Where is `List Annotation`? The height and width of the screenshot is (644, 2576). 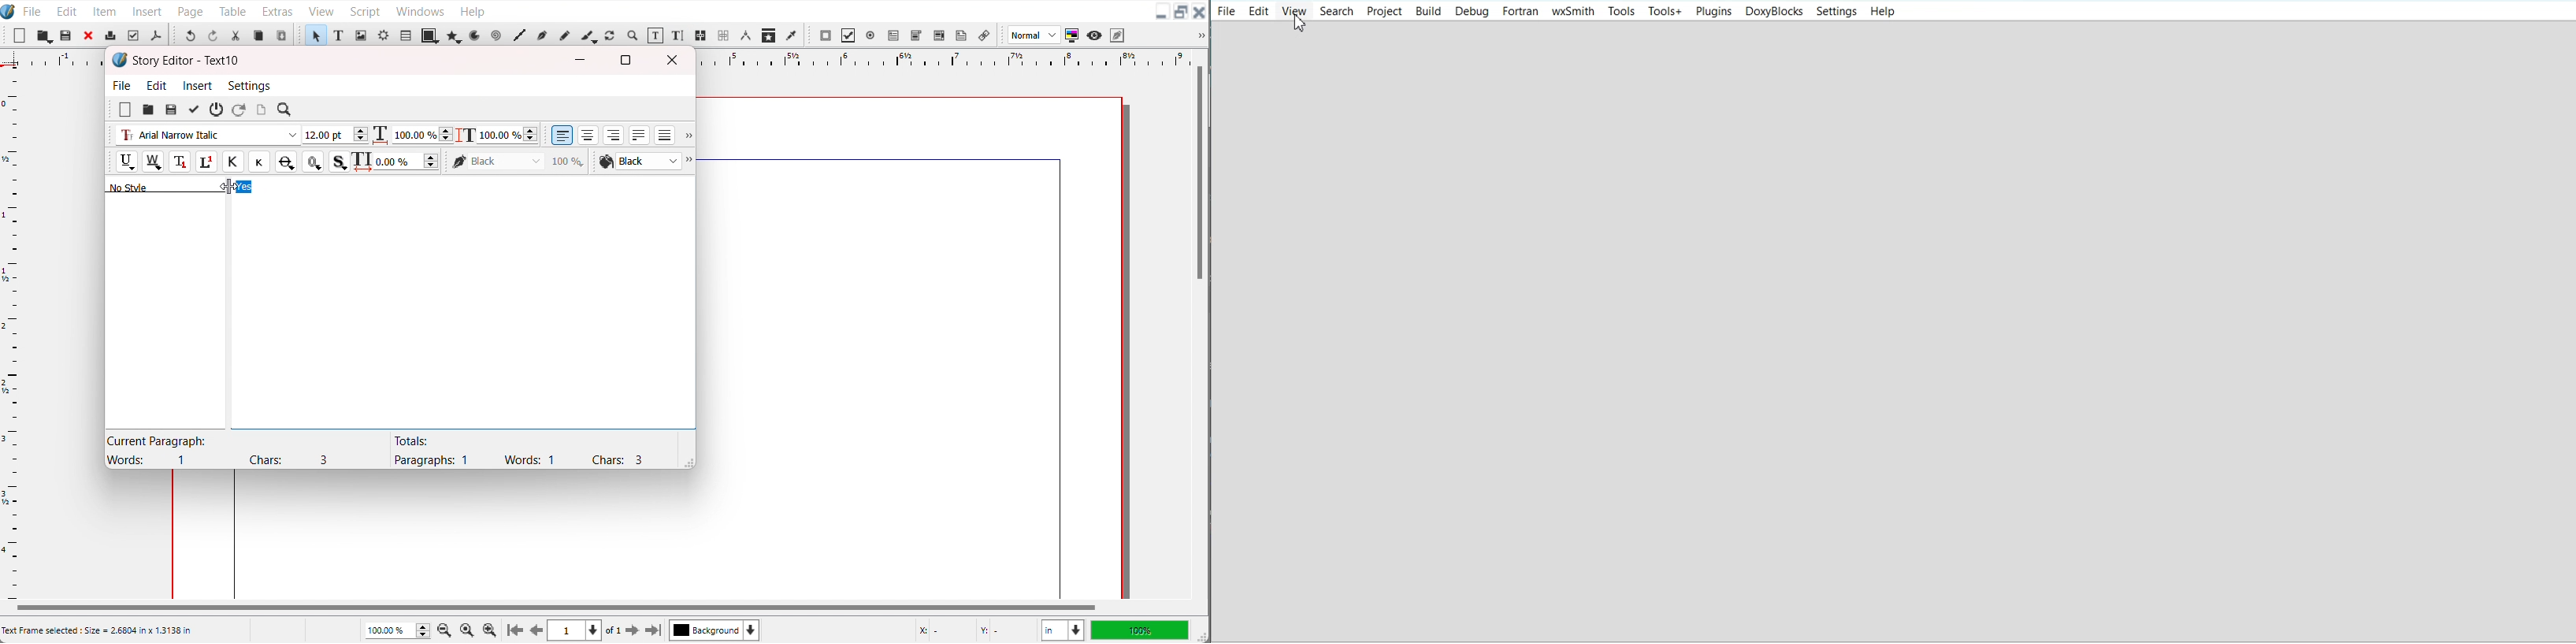
List Annotation is located at coordinates (983, 35).